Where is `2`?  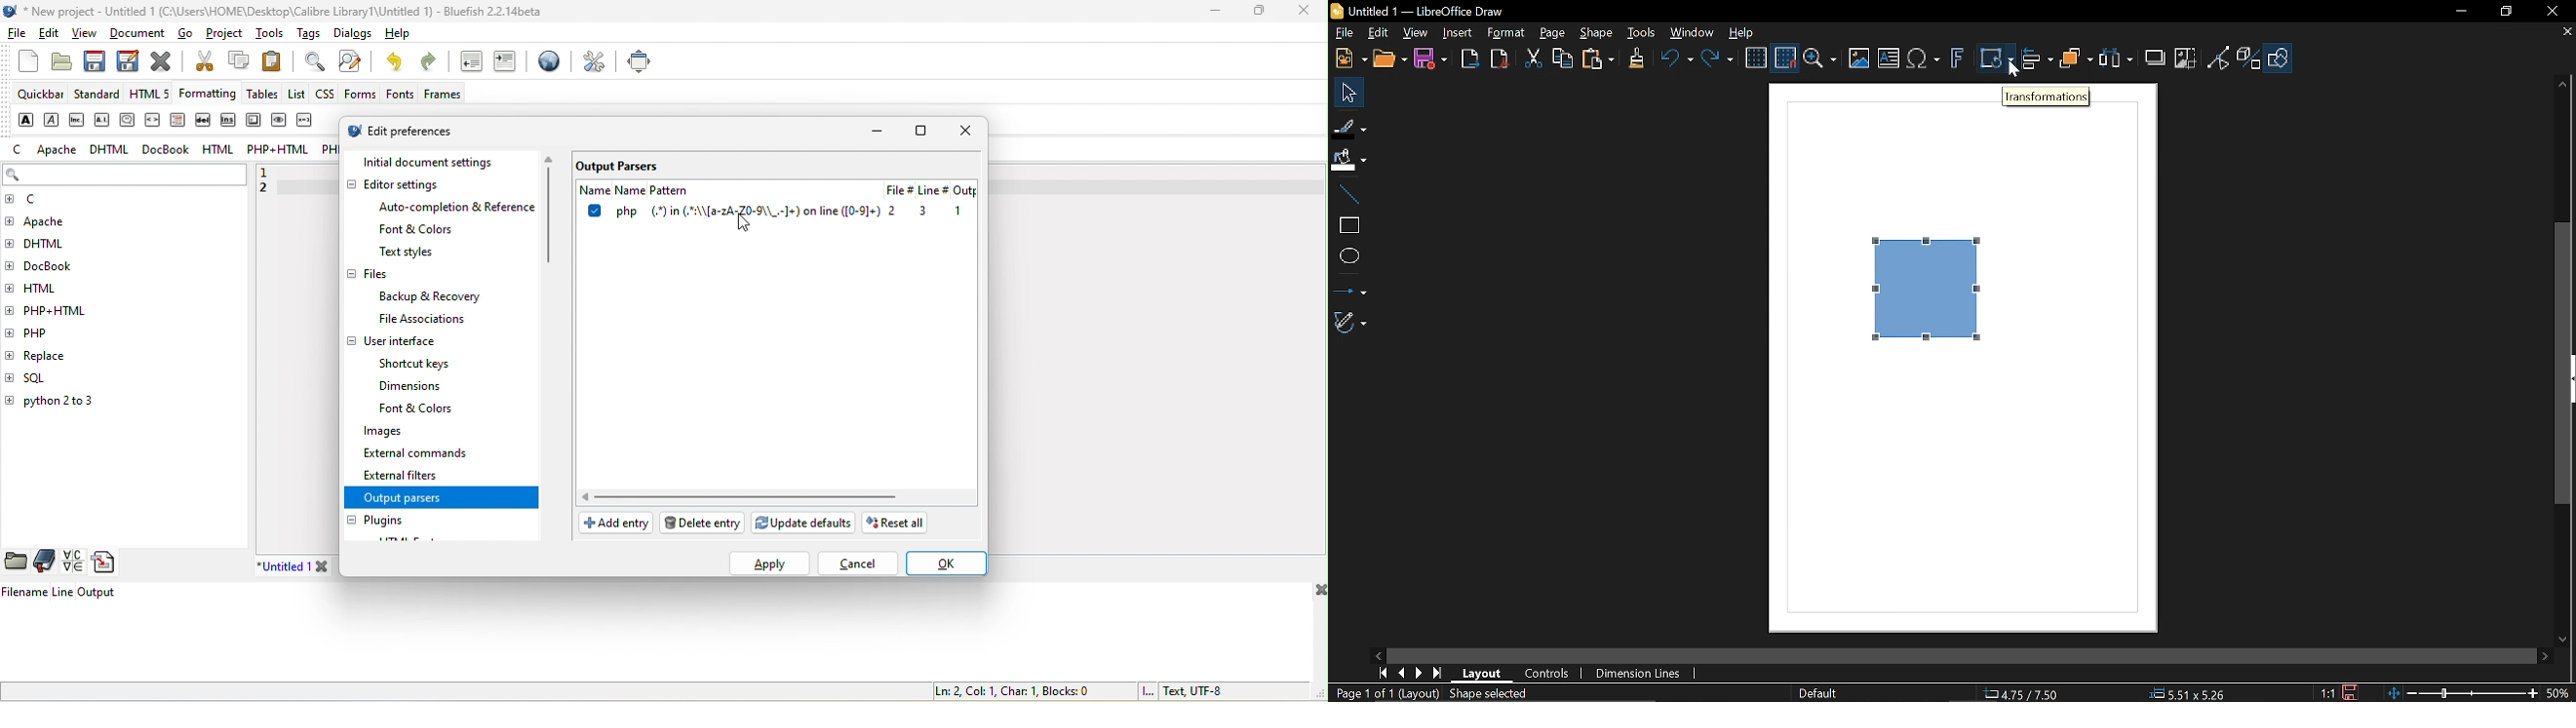
2 is located at coordinates (269, 191).